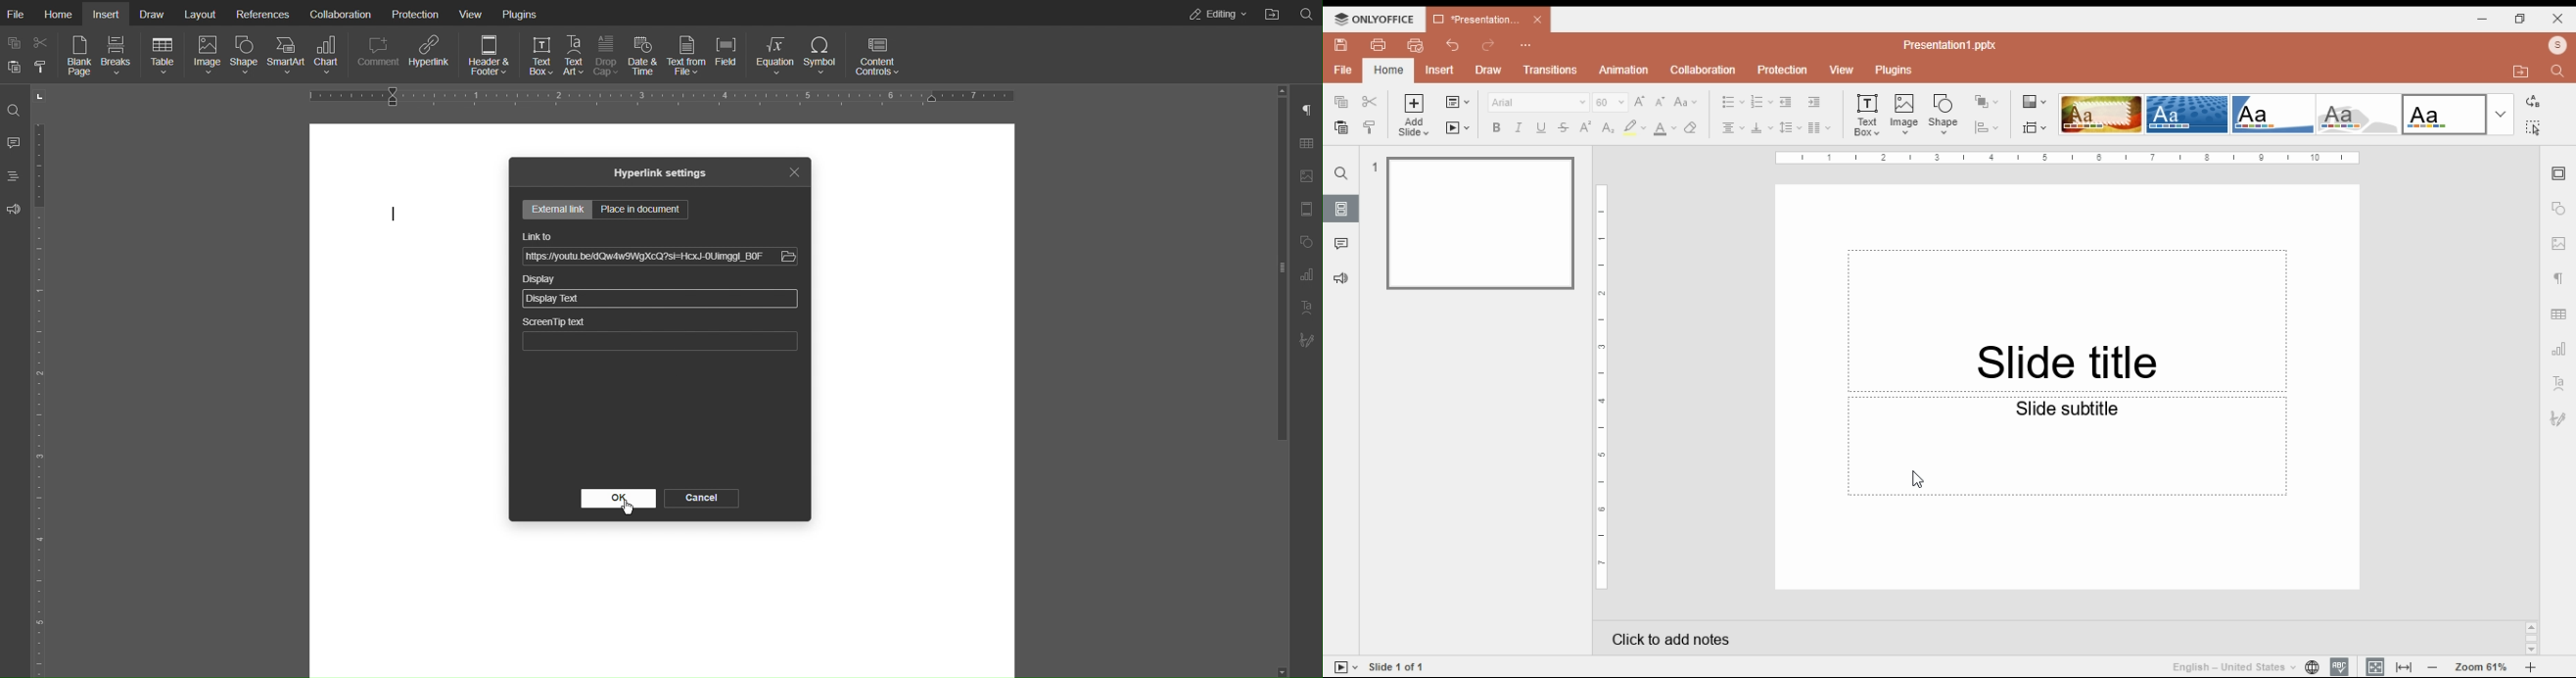 The image size is (2576, 700). What do you see at coordinates (1371, 101) in the screenshot?
I see `cut` at bounding box center [1371, 101].